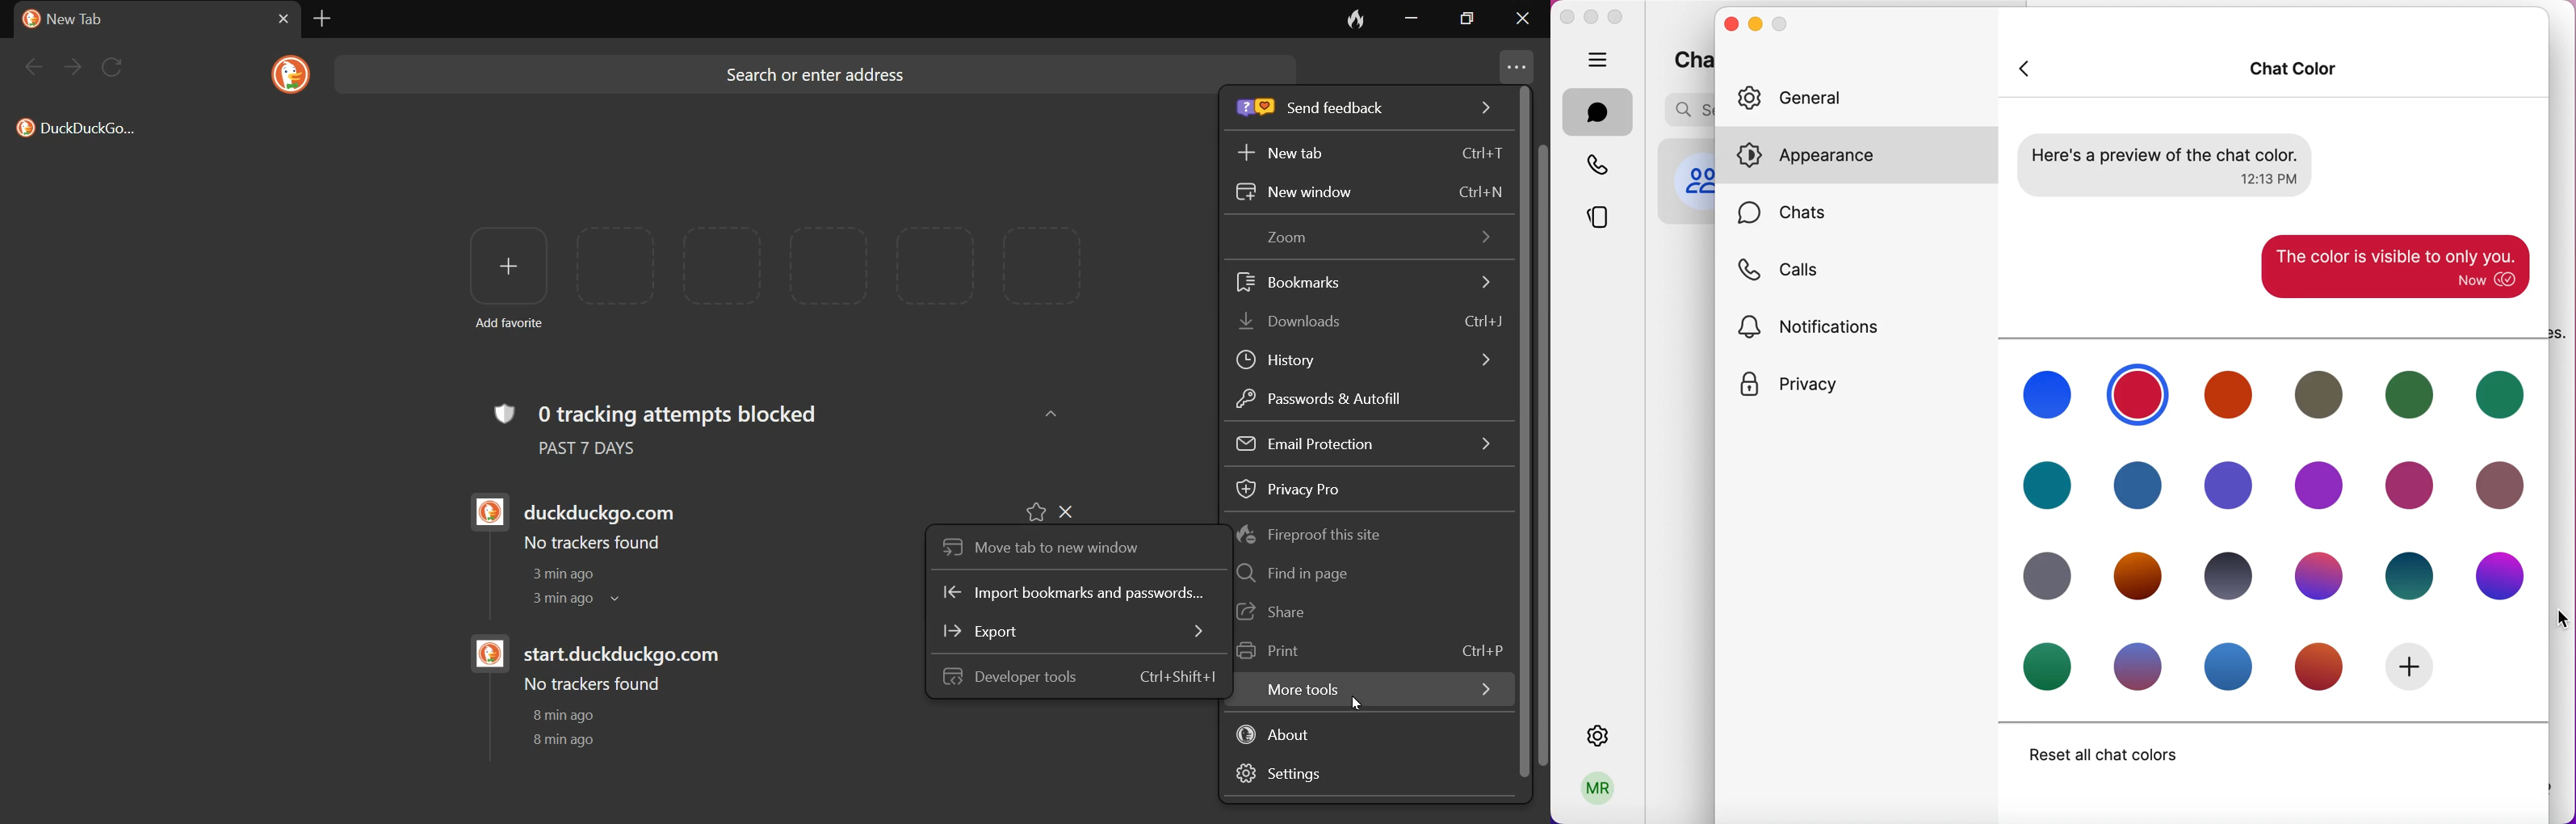  I want to click on duckduck go, so click(27, 19).